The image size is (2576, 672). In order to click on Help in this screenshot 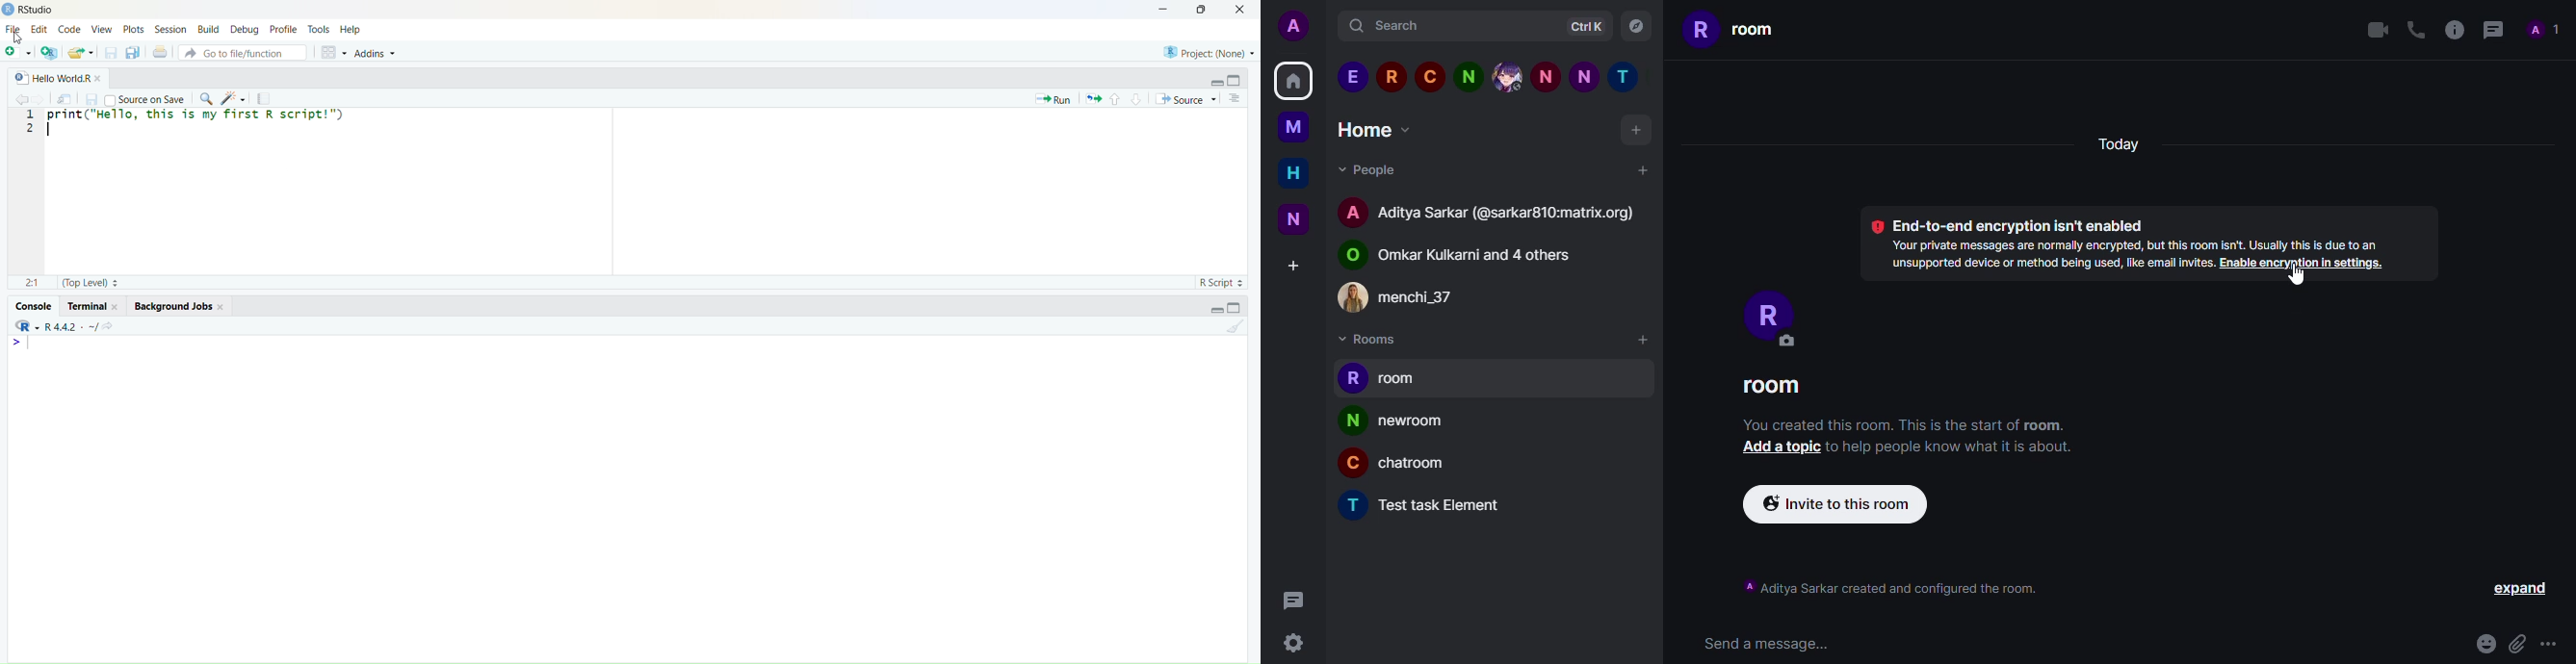, I will do `click(350, 30)`.